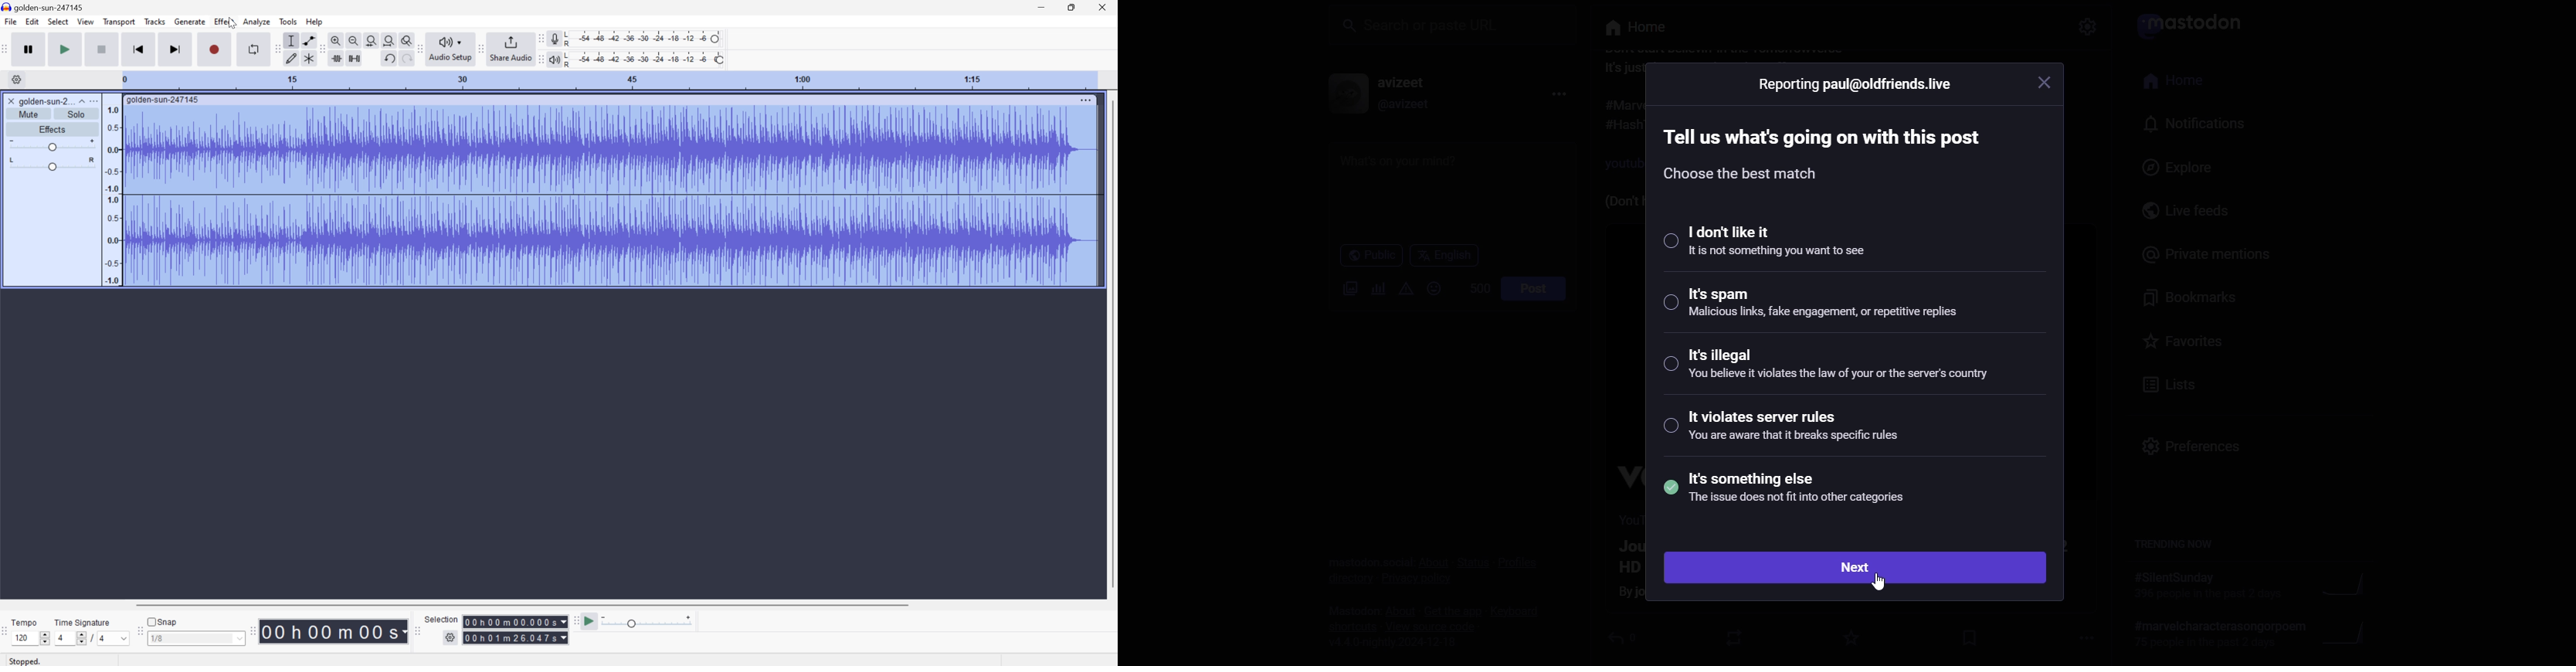 Image resolution: width=2576 pixels, height=672 pixels. Describe the element at coordinates (2189, 124) in the screenshot. I see `notification` at that location.